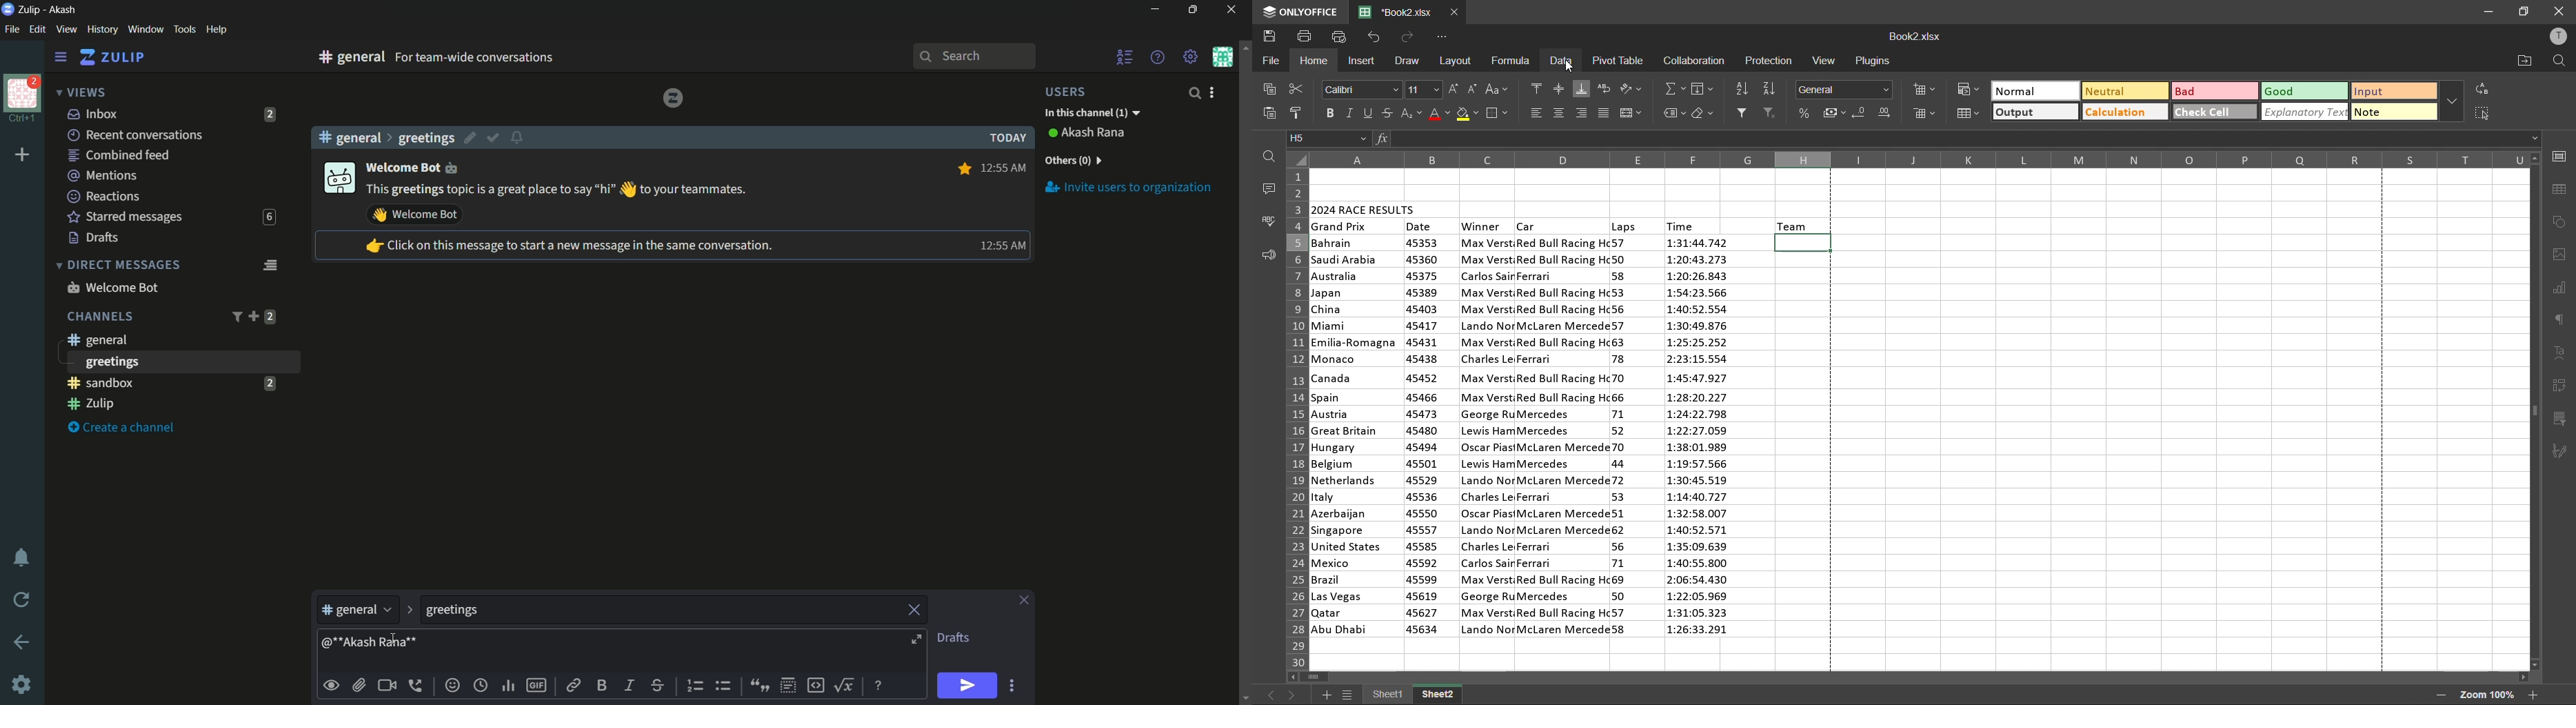 This screenshot has height=728, width=2576. What do you see at coordinates (1560, 62) in the screenshot?
I see `data` at bounding box center [1560, 62].